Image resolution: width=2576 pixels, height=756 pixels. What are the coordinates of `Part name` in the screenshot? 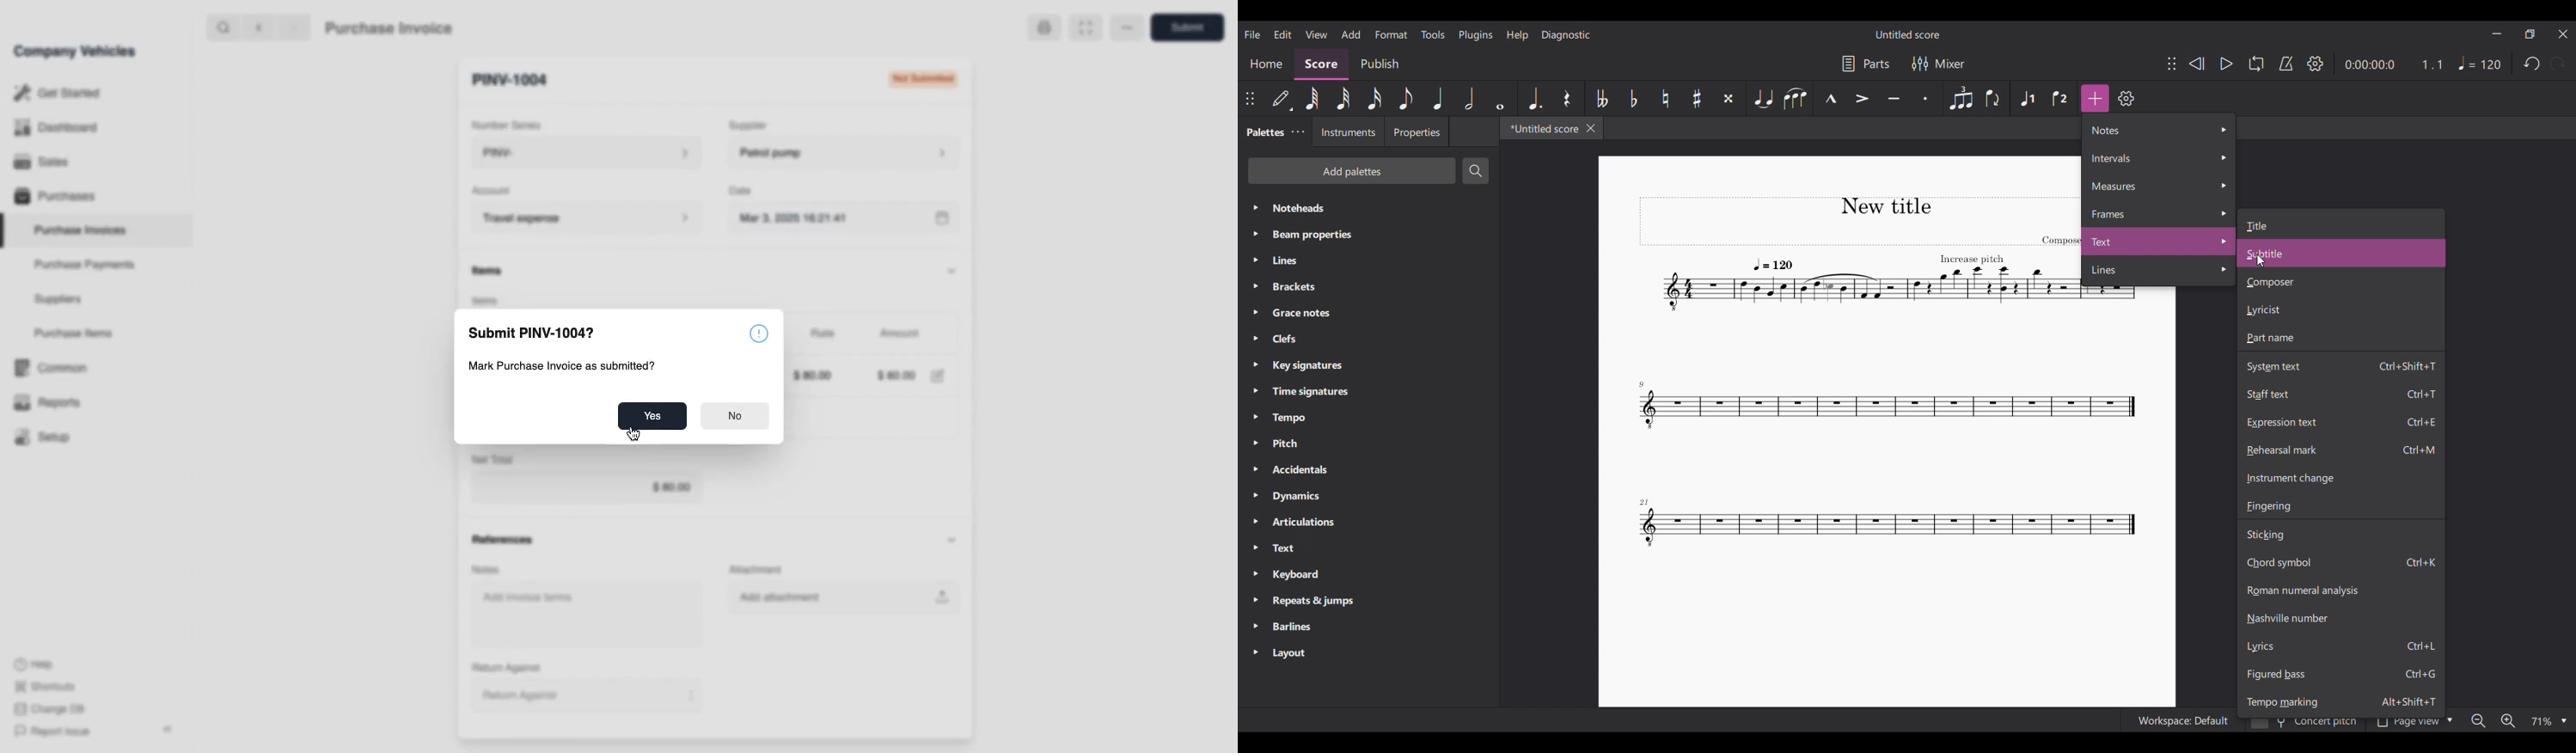 It's located at (2341, 338).